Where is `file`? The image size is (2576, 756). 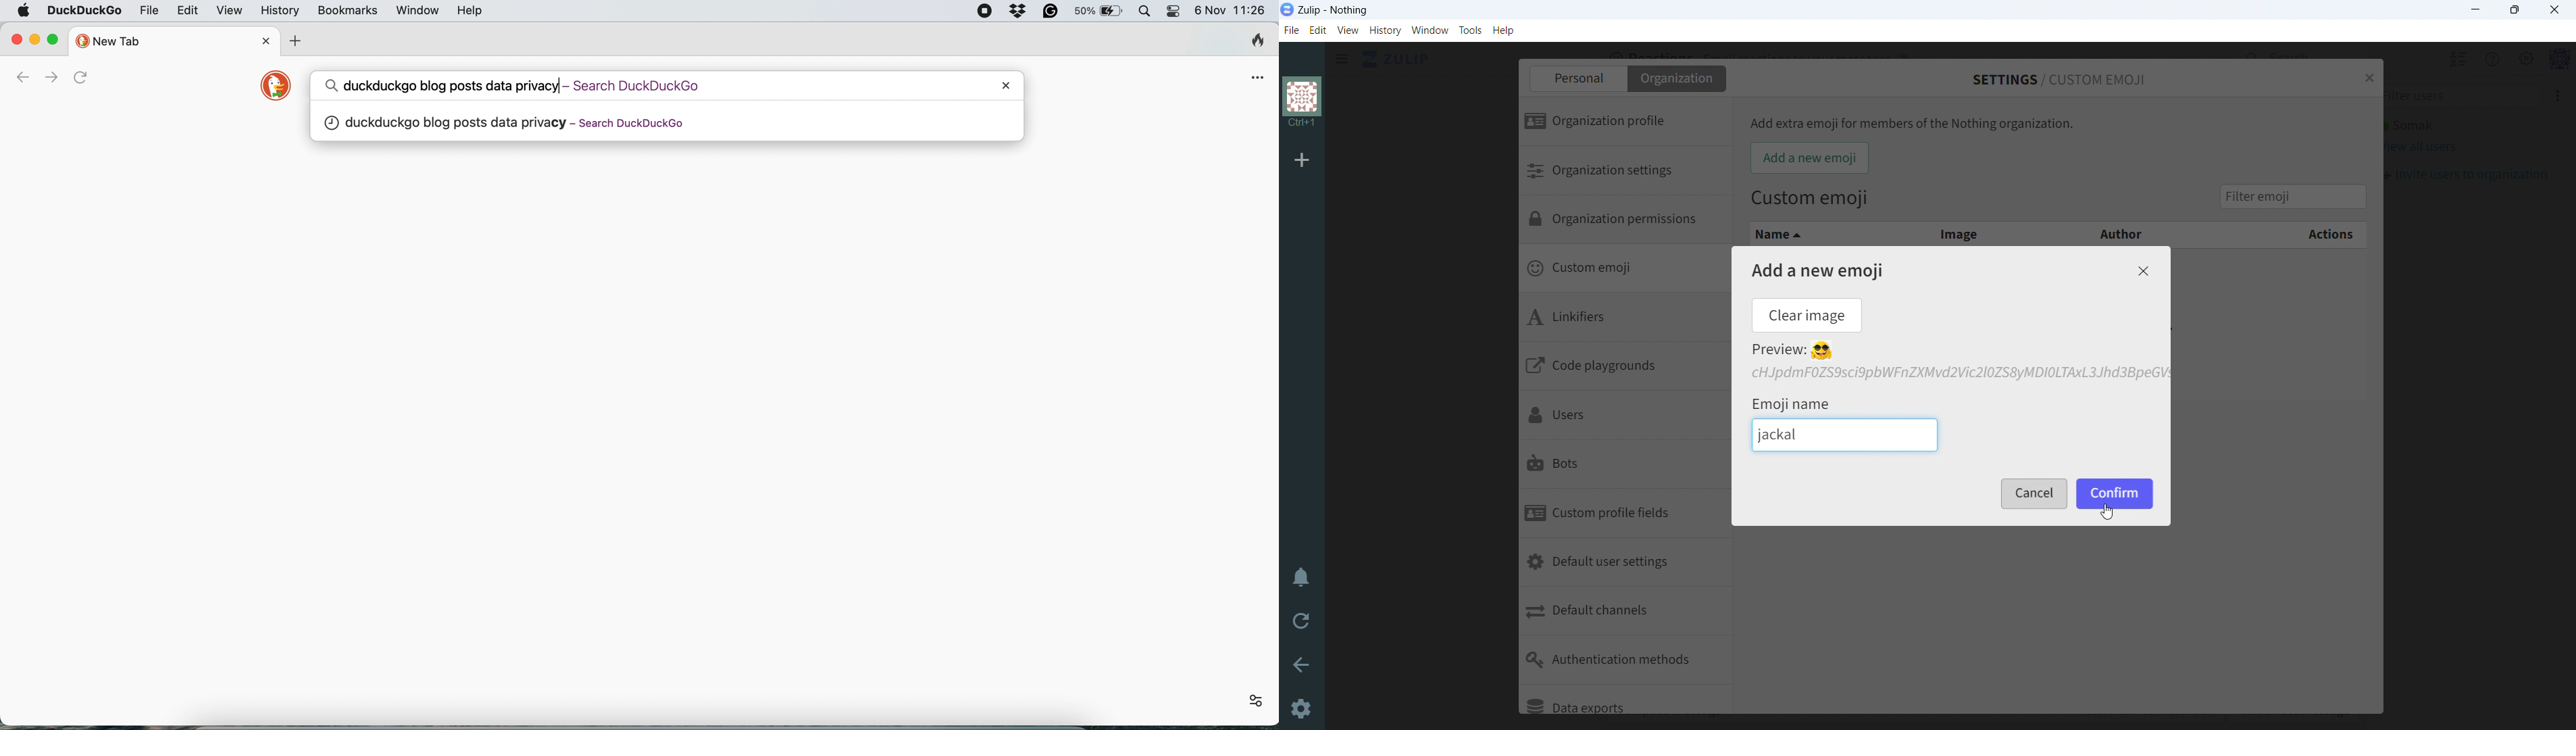 file is located at coordinates (149, 11).